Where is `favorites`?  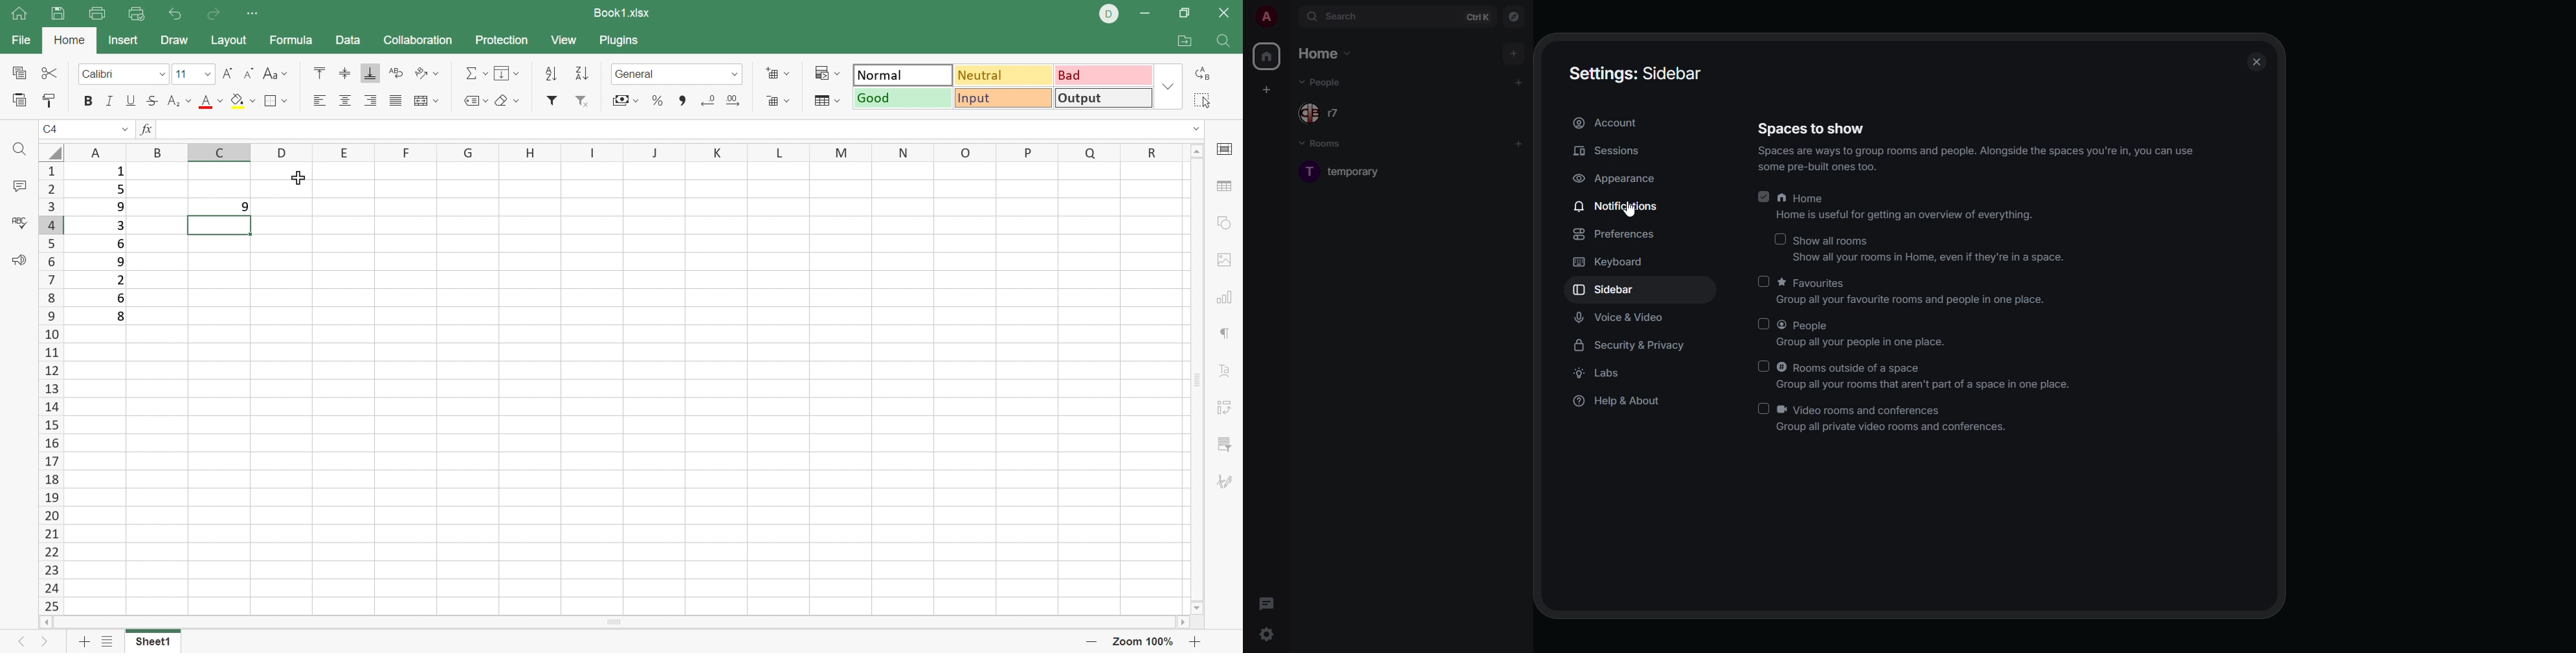 favorites is located at coordinates (1912, 292).